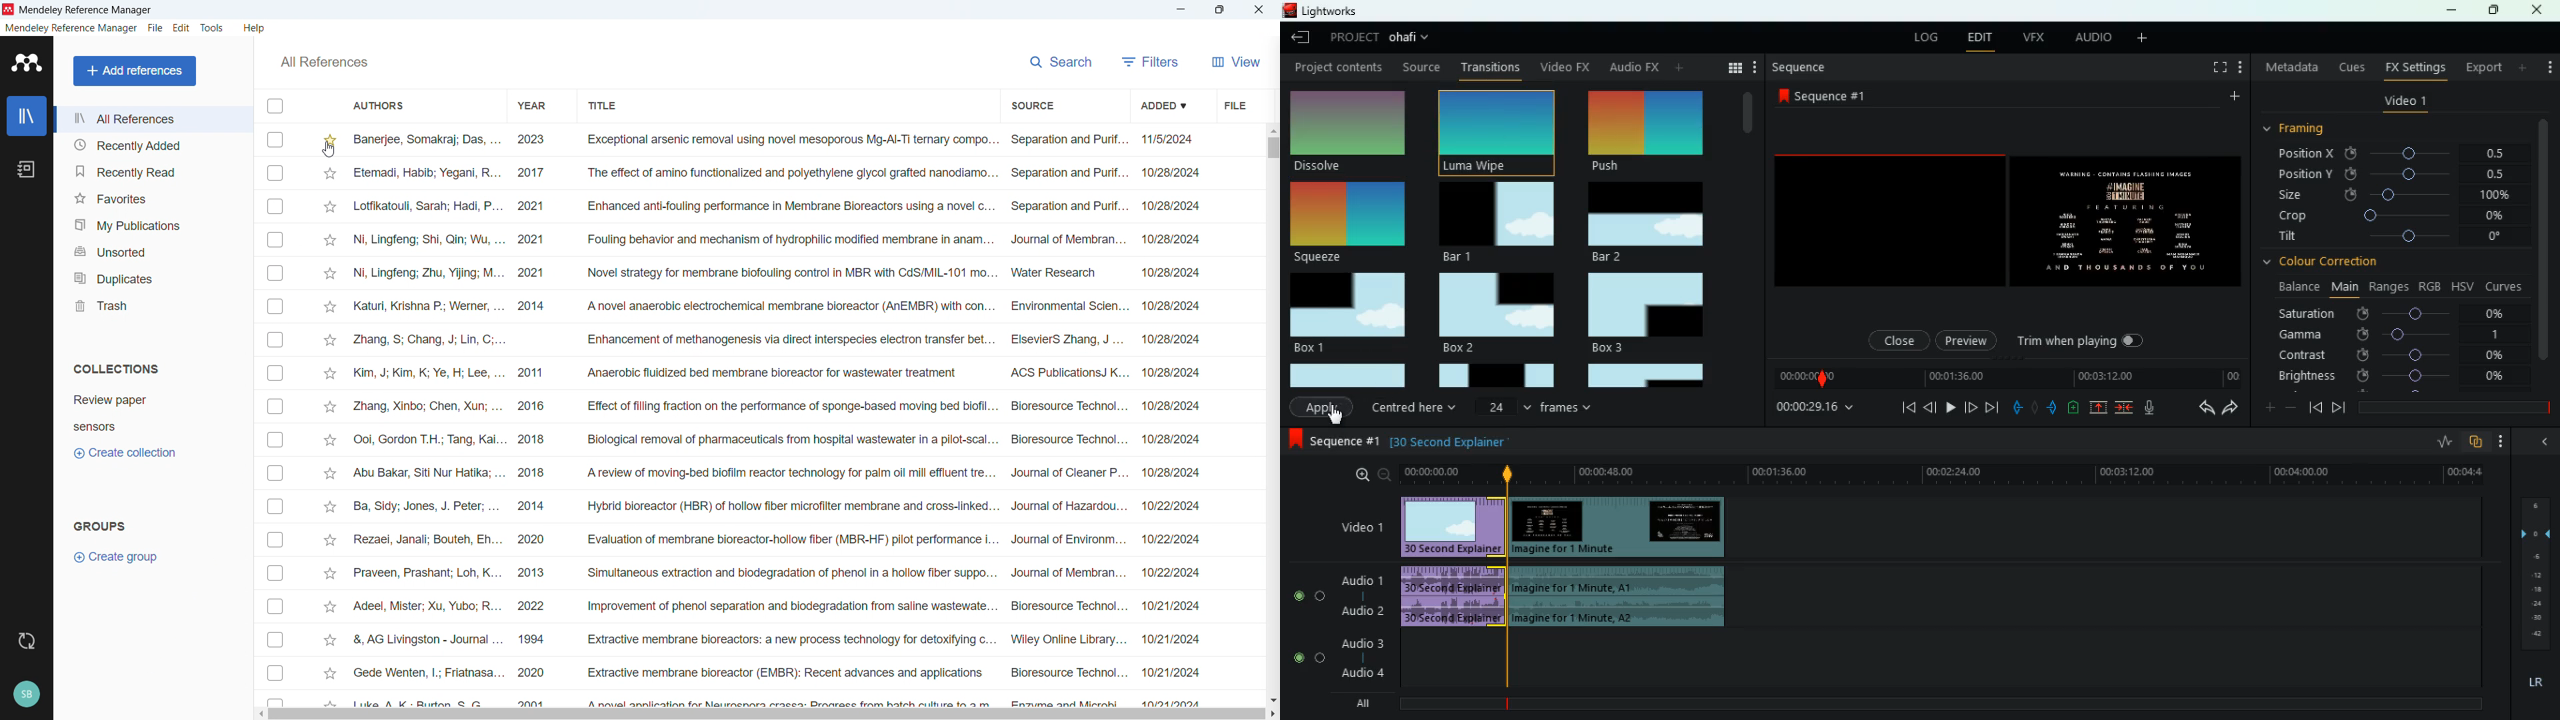 The width and height of the screenshot is (2576, 728). I want to click on Sync , so click(25, 641).